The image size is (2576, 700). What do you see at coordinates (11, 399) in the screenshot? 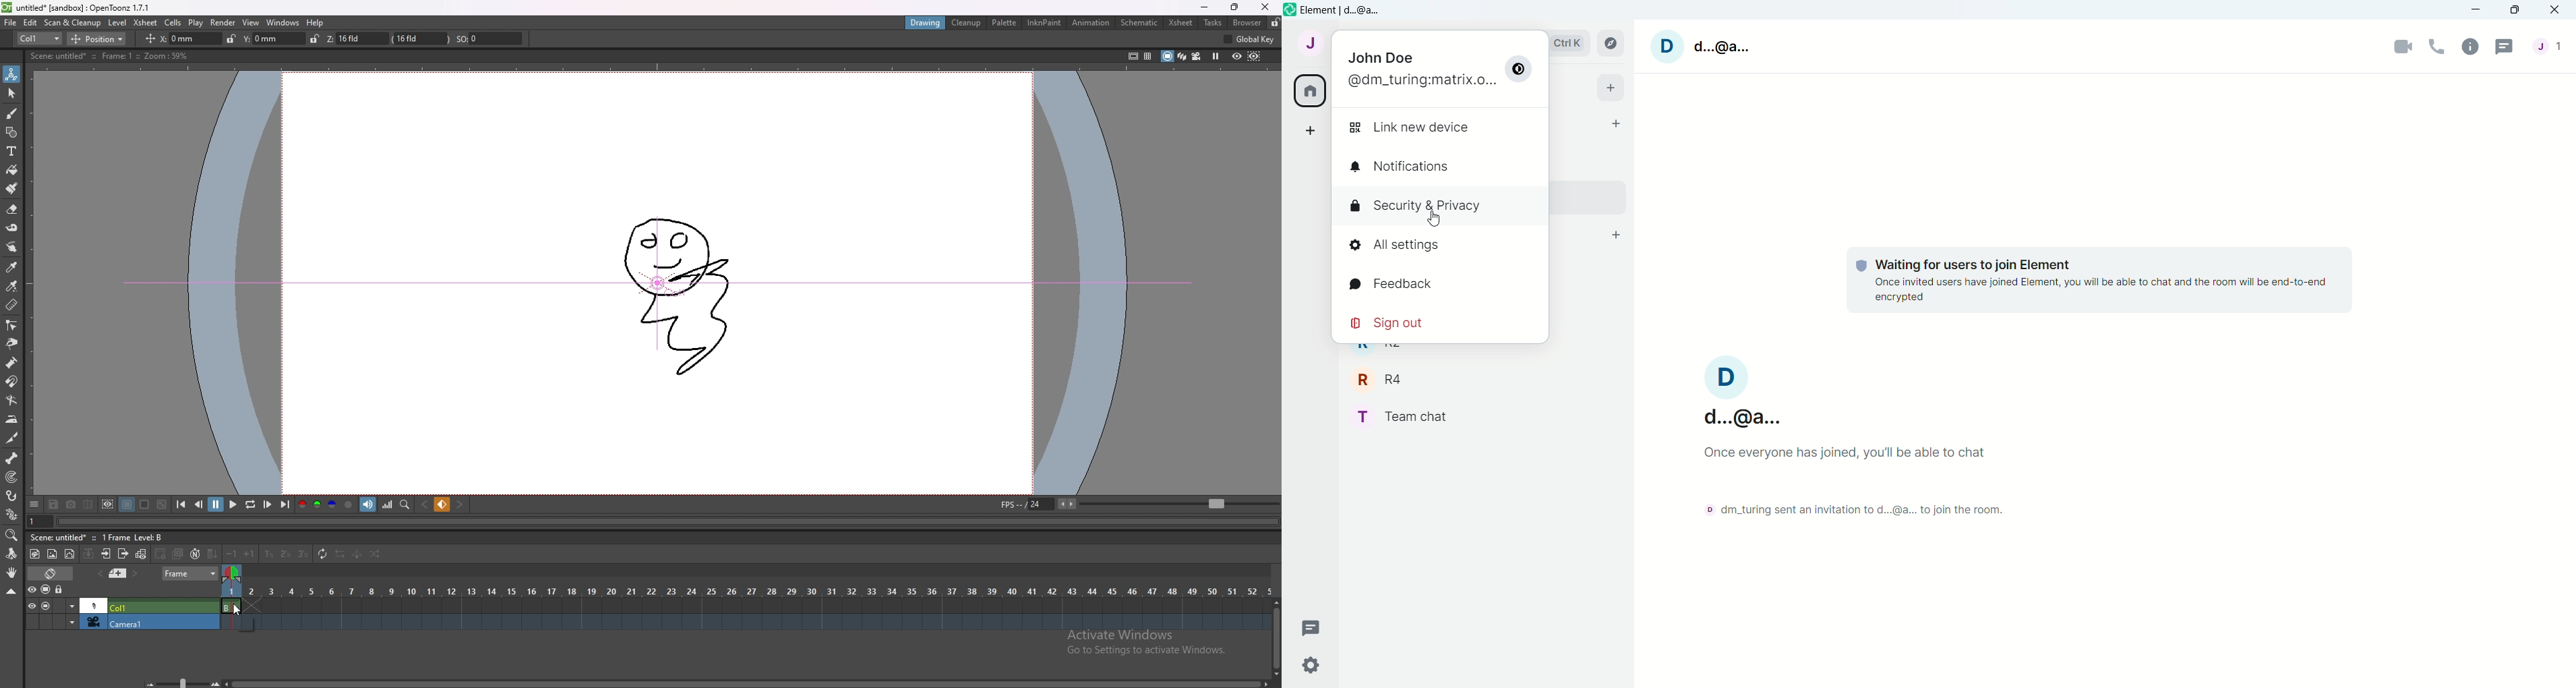
I see `bender` at bounding box center [11, 399].